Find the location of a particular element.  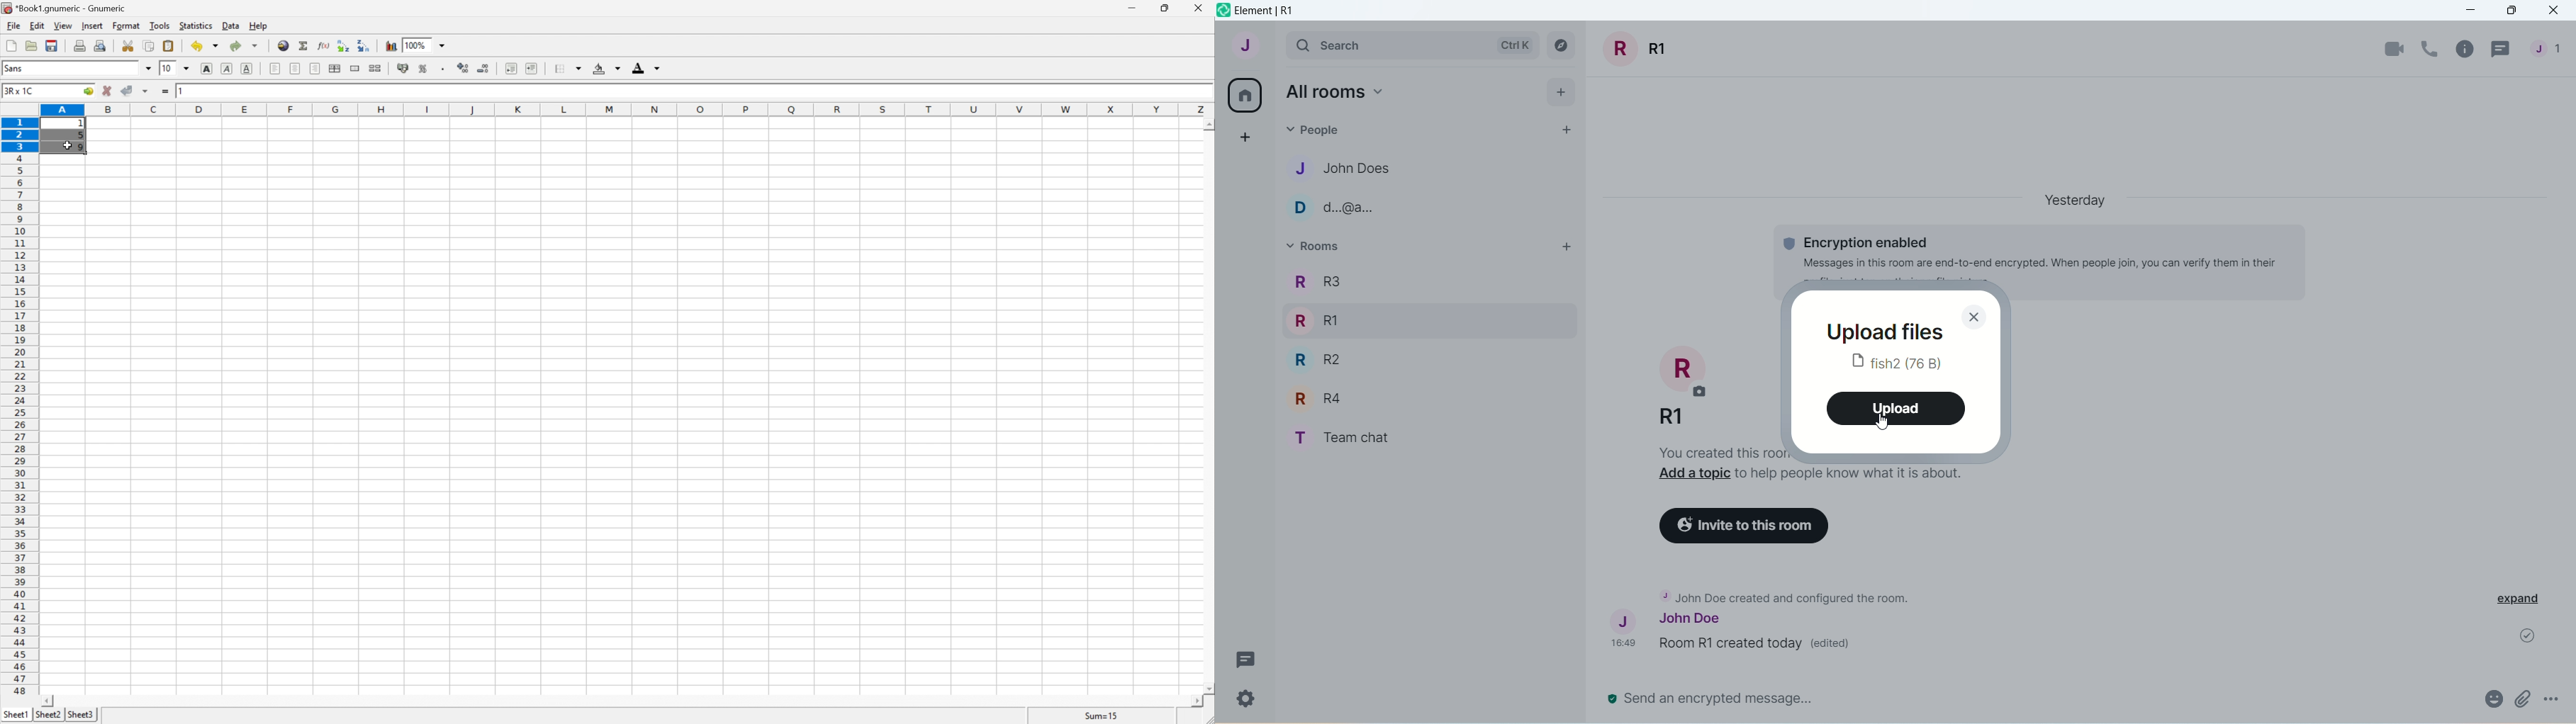

options is located at coordinates (2558, 704).